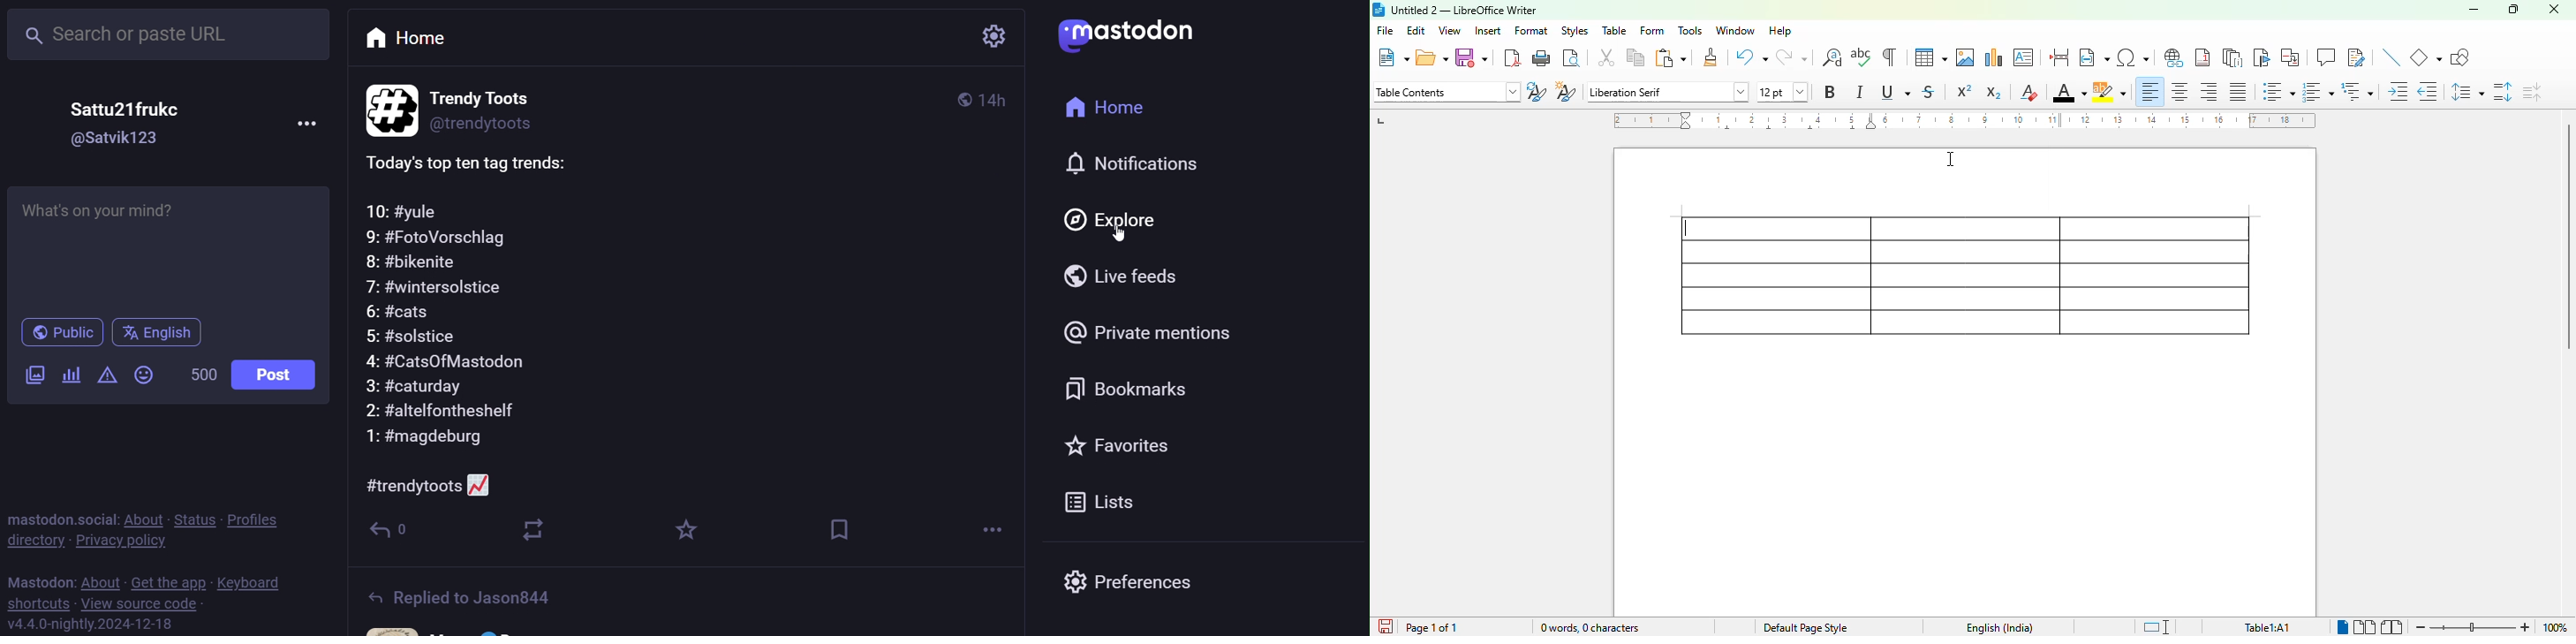 The image size is (2576, 644). I want to click on align right, so click(2210, 91).